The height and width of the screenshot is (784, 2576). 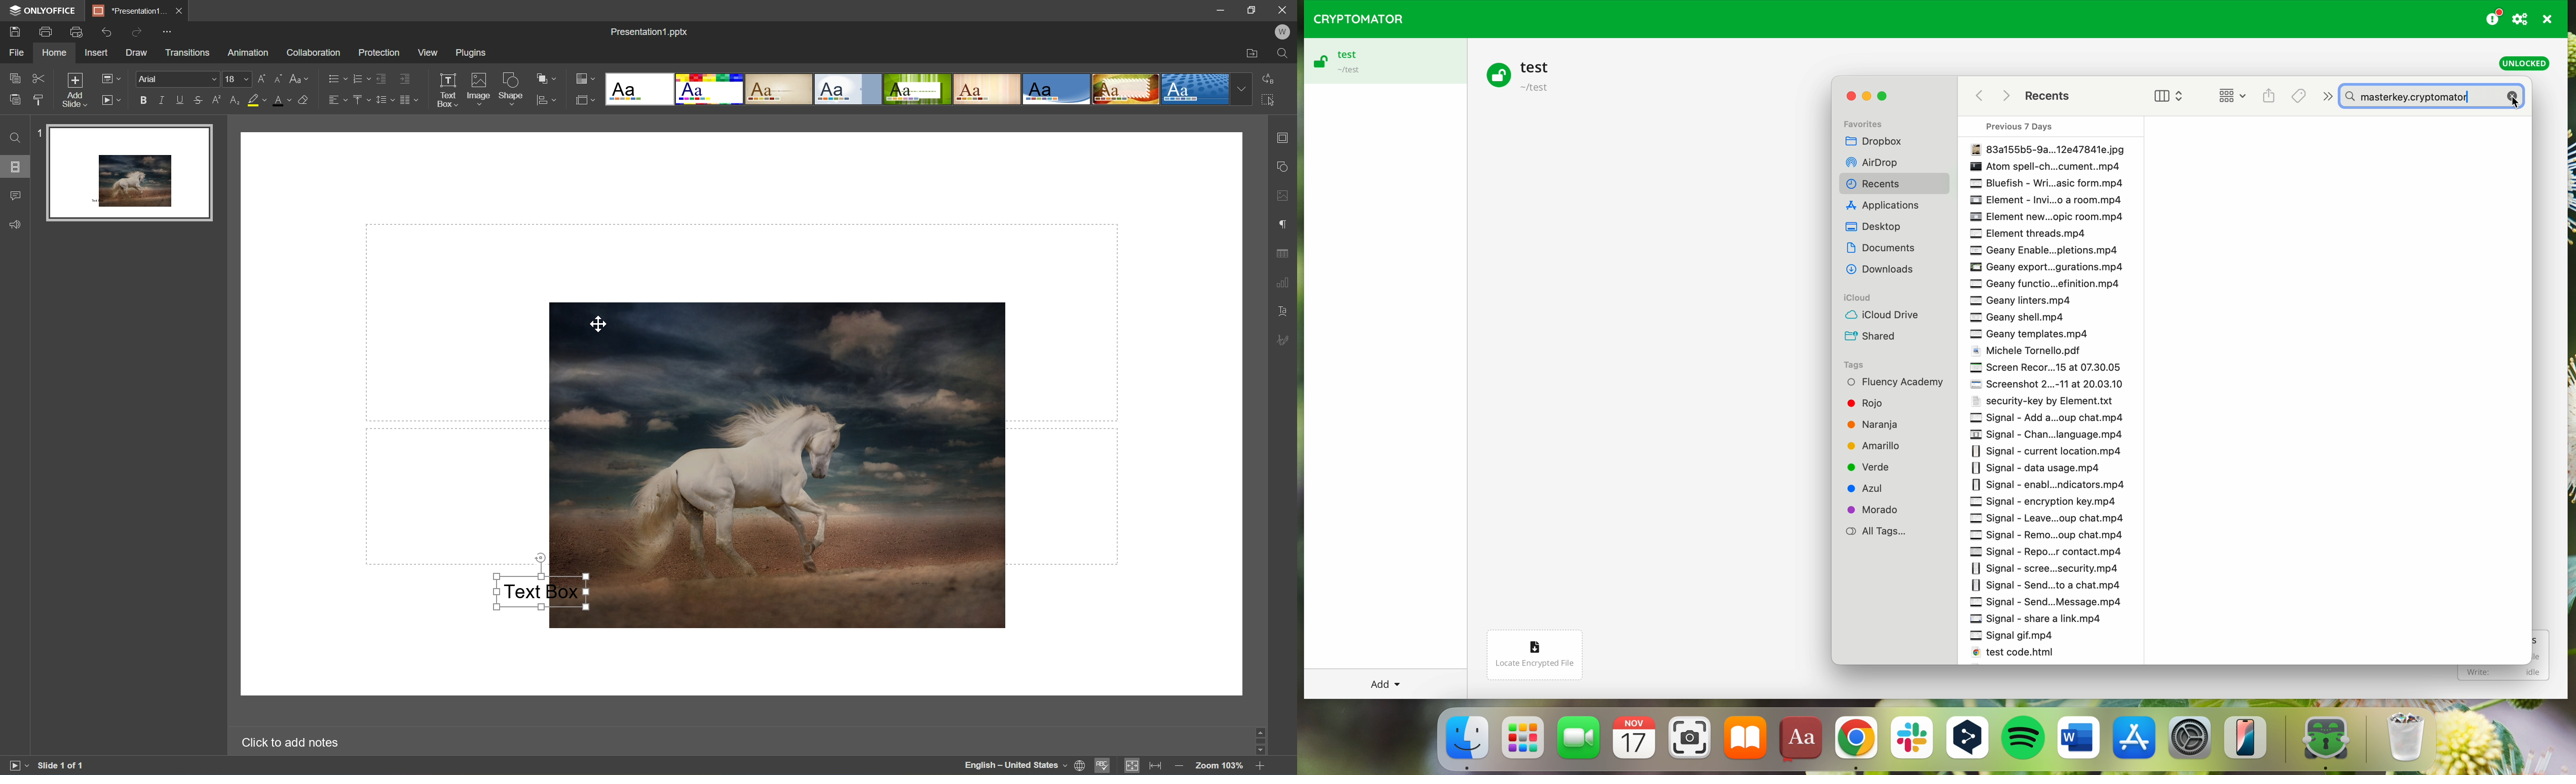 I want to click on Increment font size, so click(x=260, y=78).